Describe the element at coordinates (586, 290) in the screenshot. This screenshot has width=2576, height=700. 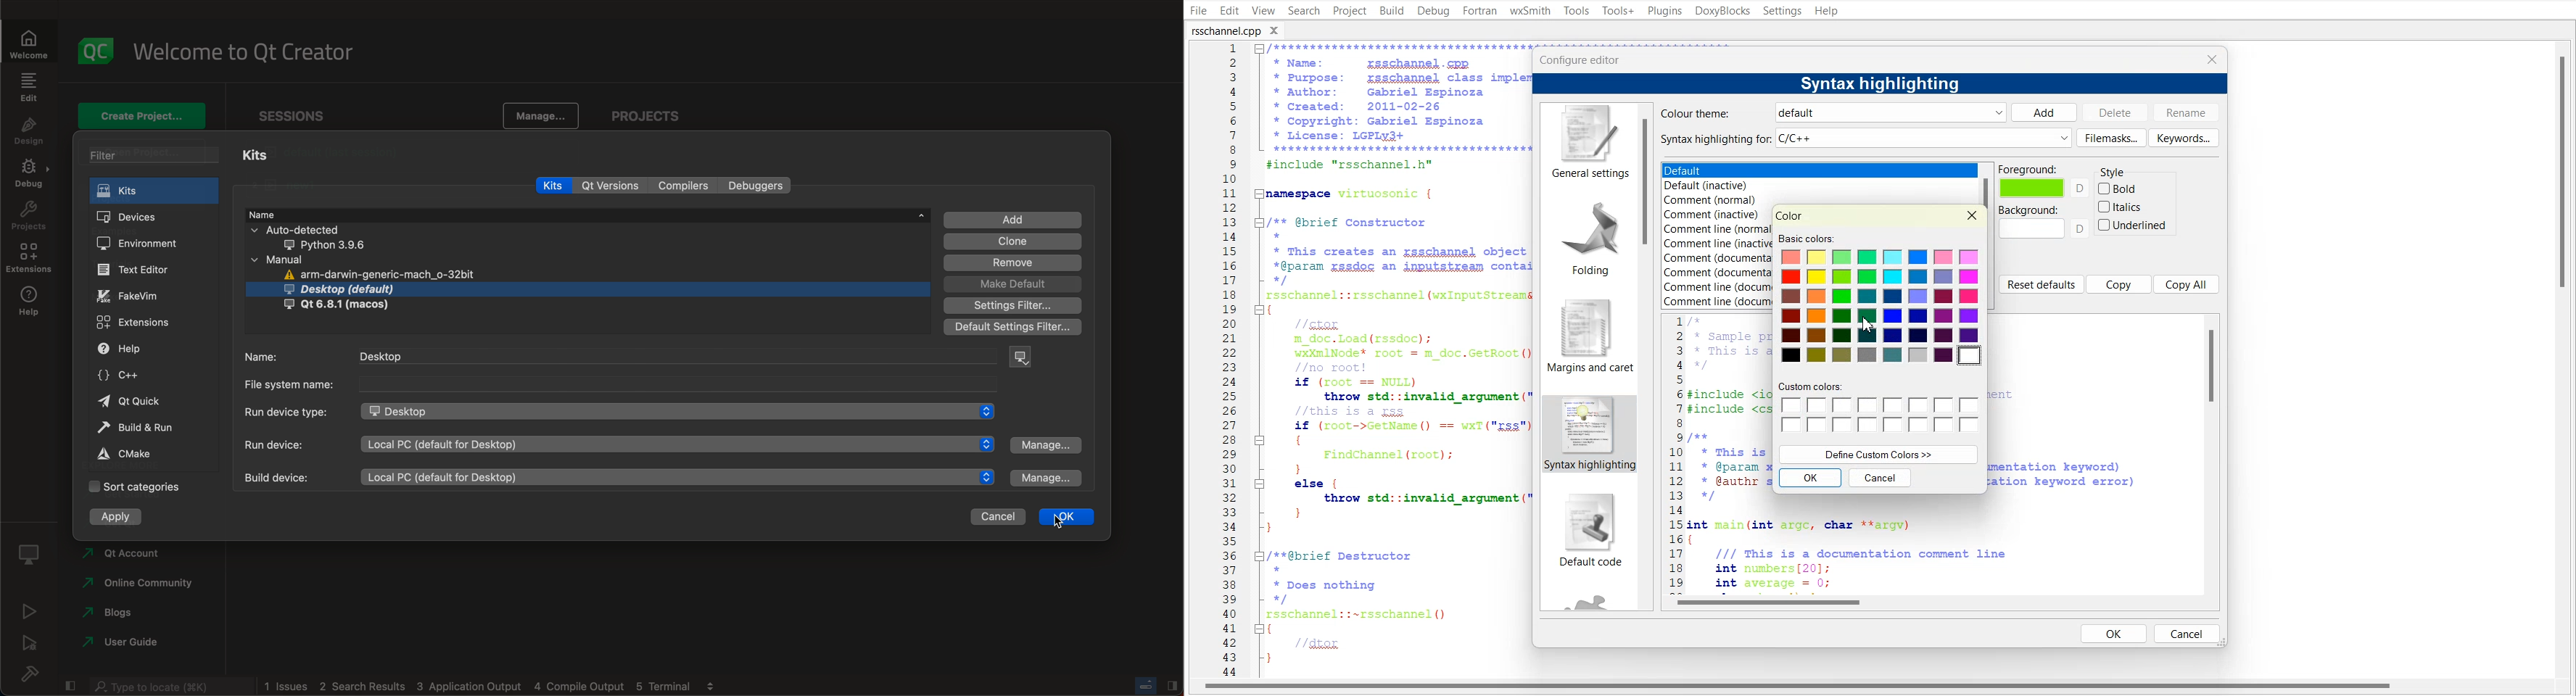
I see `desktop (default)` at that location.